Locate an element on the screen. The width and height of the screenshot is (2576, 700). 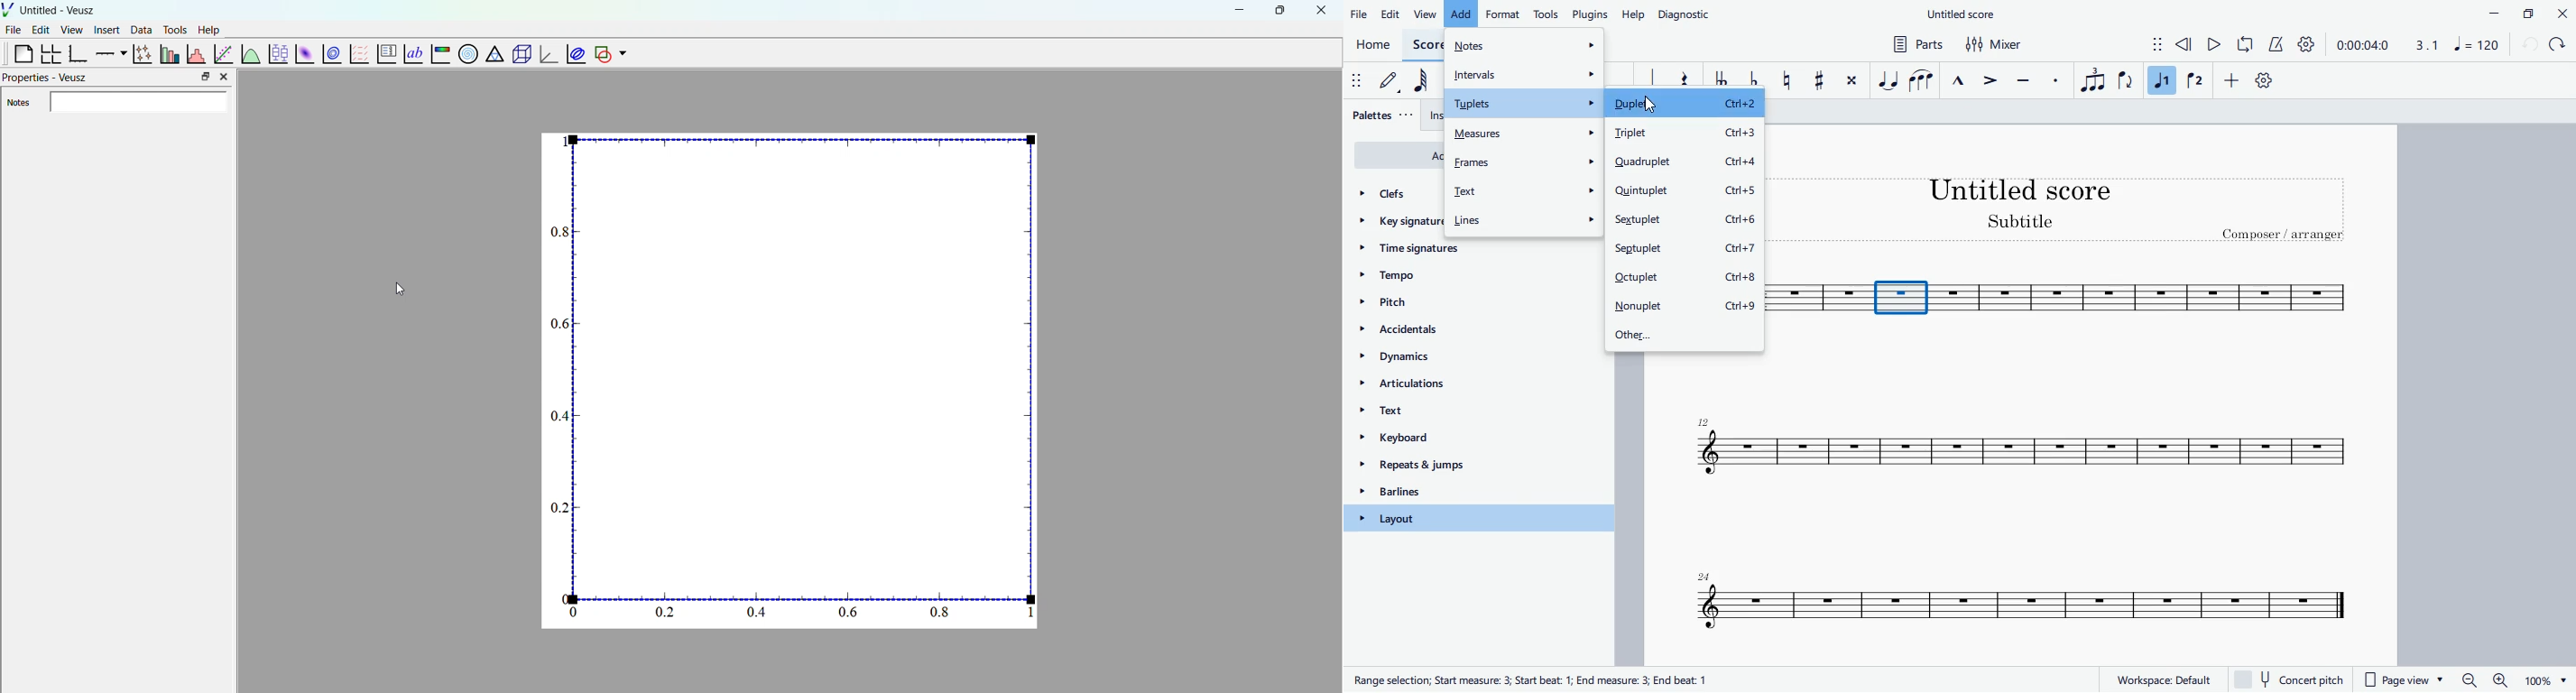
workspace default is located at coordinates (2163, 679).